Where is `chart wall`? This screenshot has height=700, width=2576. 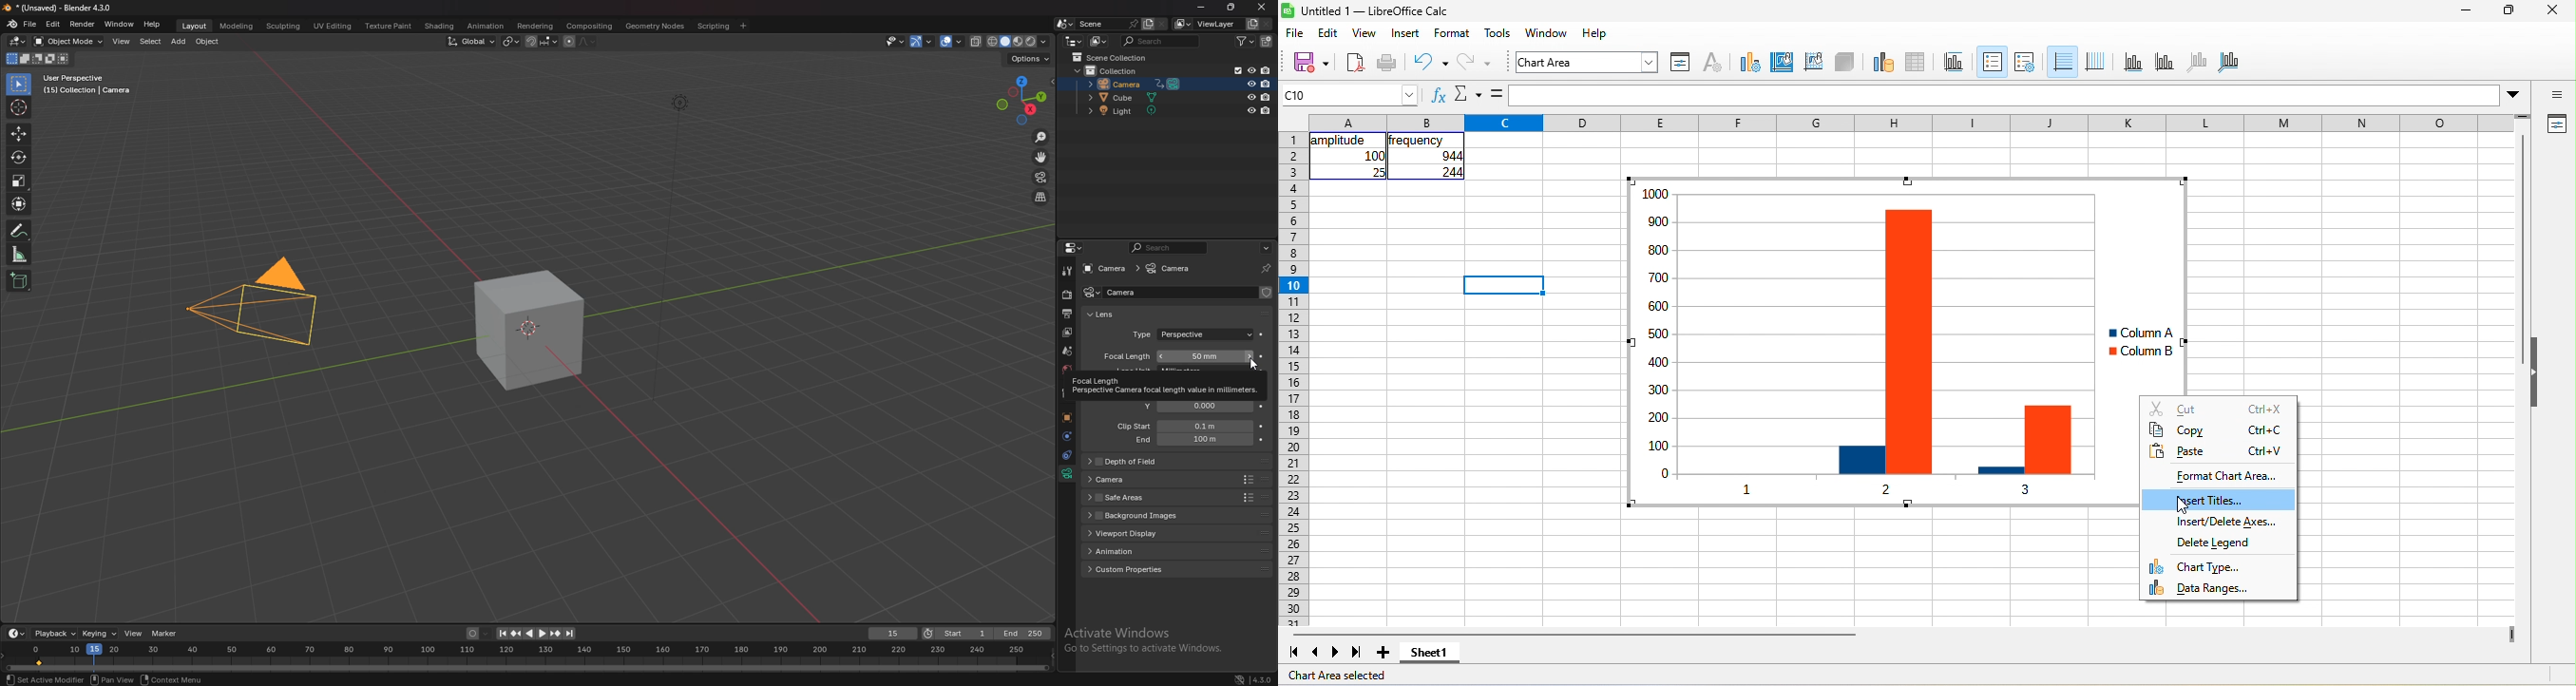
chart wall is located at coordinates (1813, 63).